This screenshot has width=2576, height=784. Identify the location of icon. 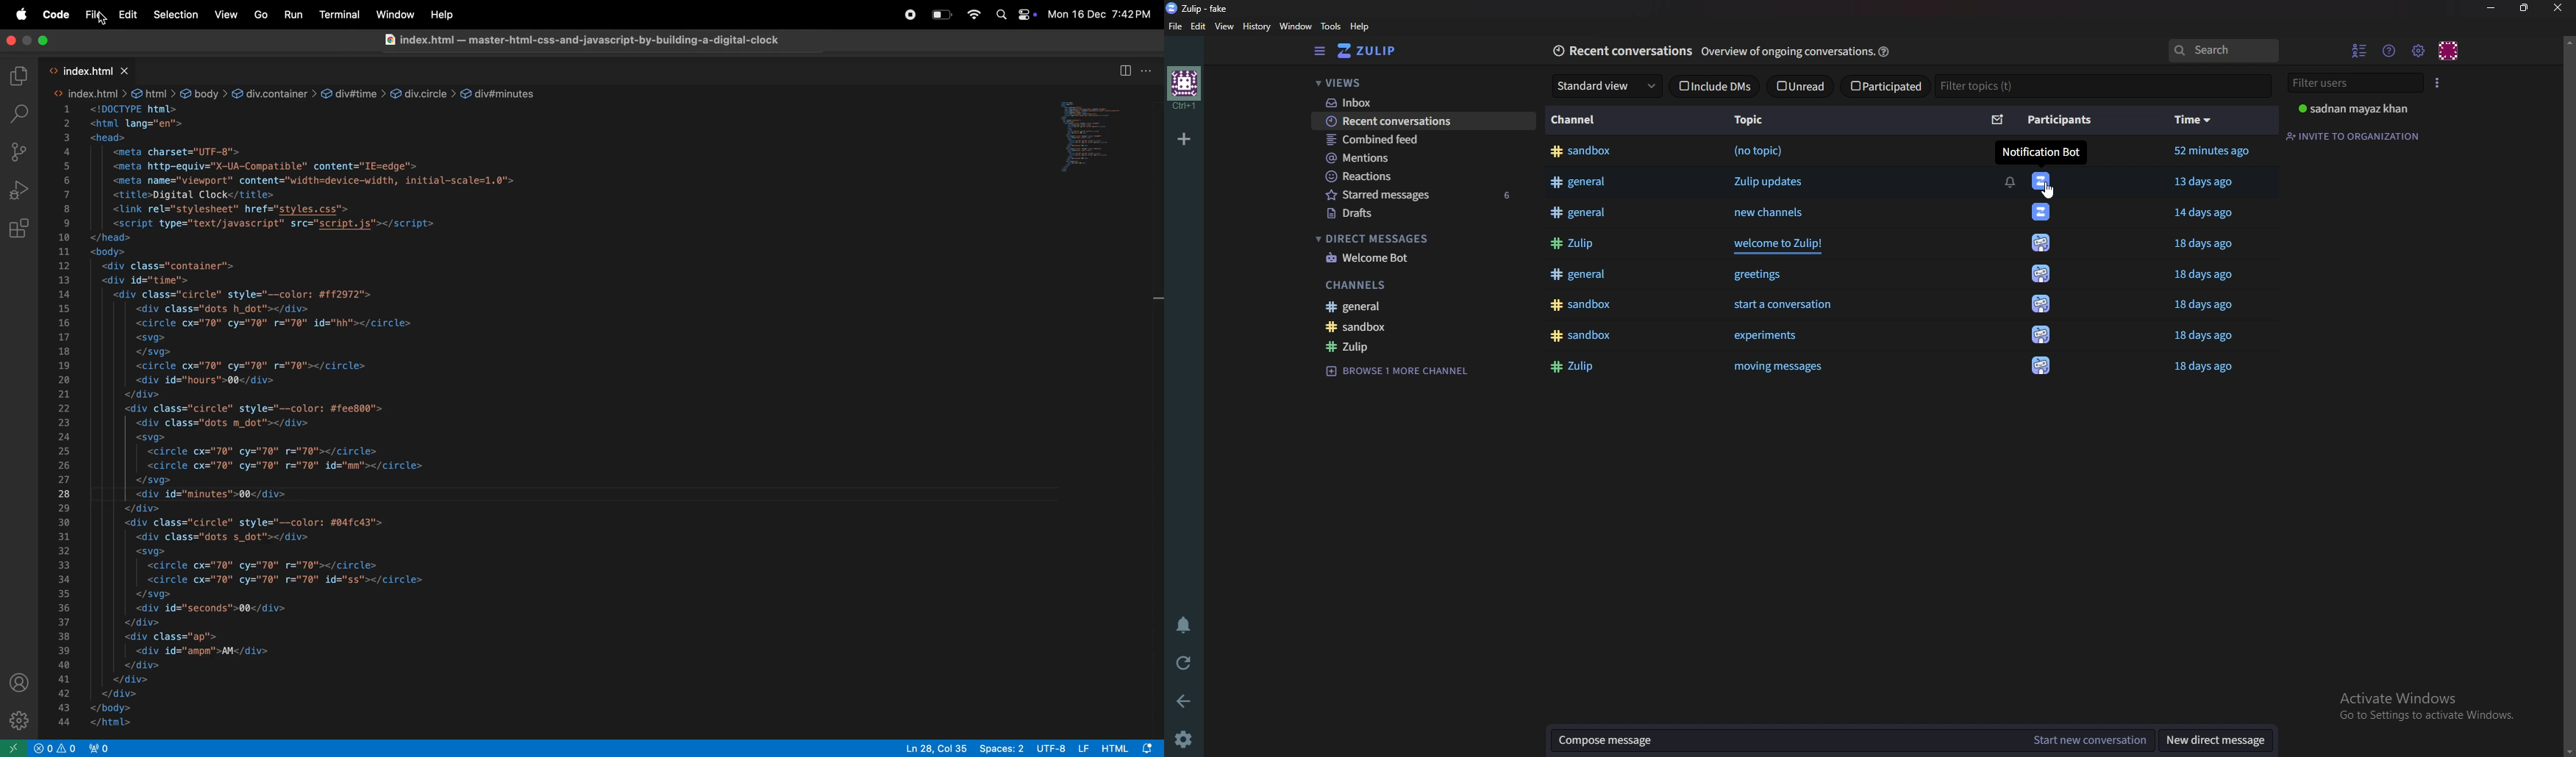
(2041, 334).